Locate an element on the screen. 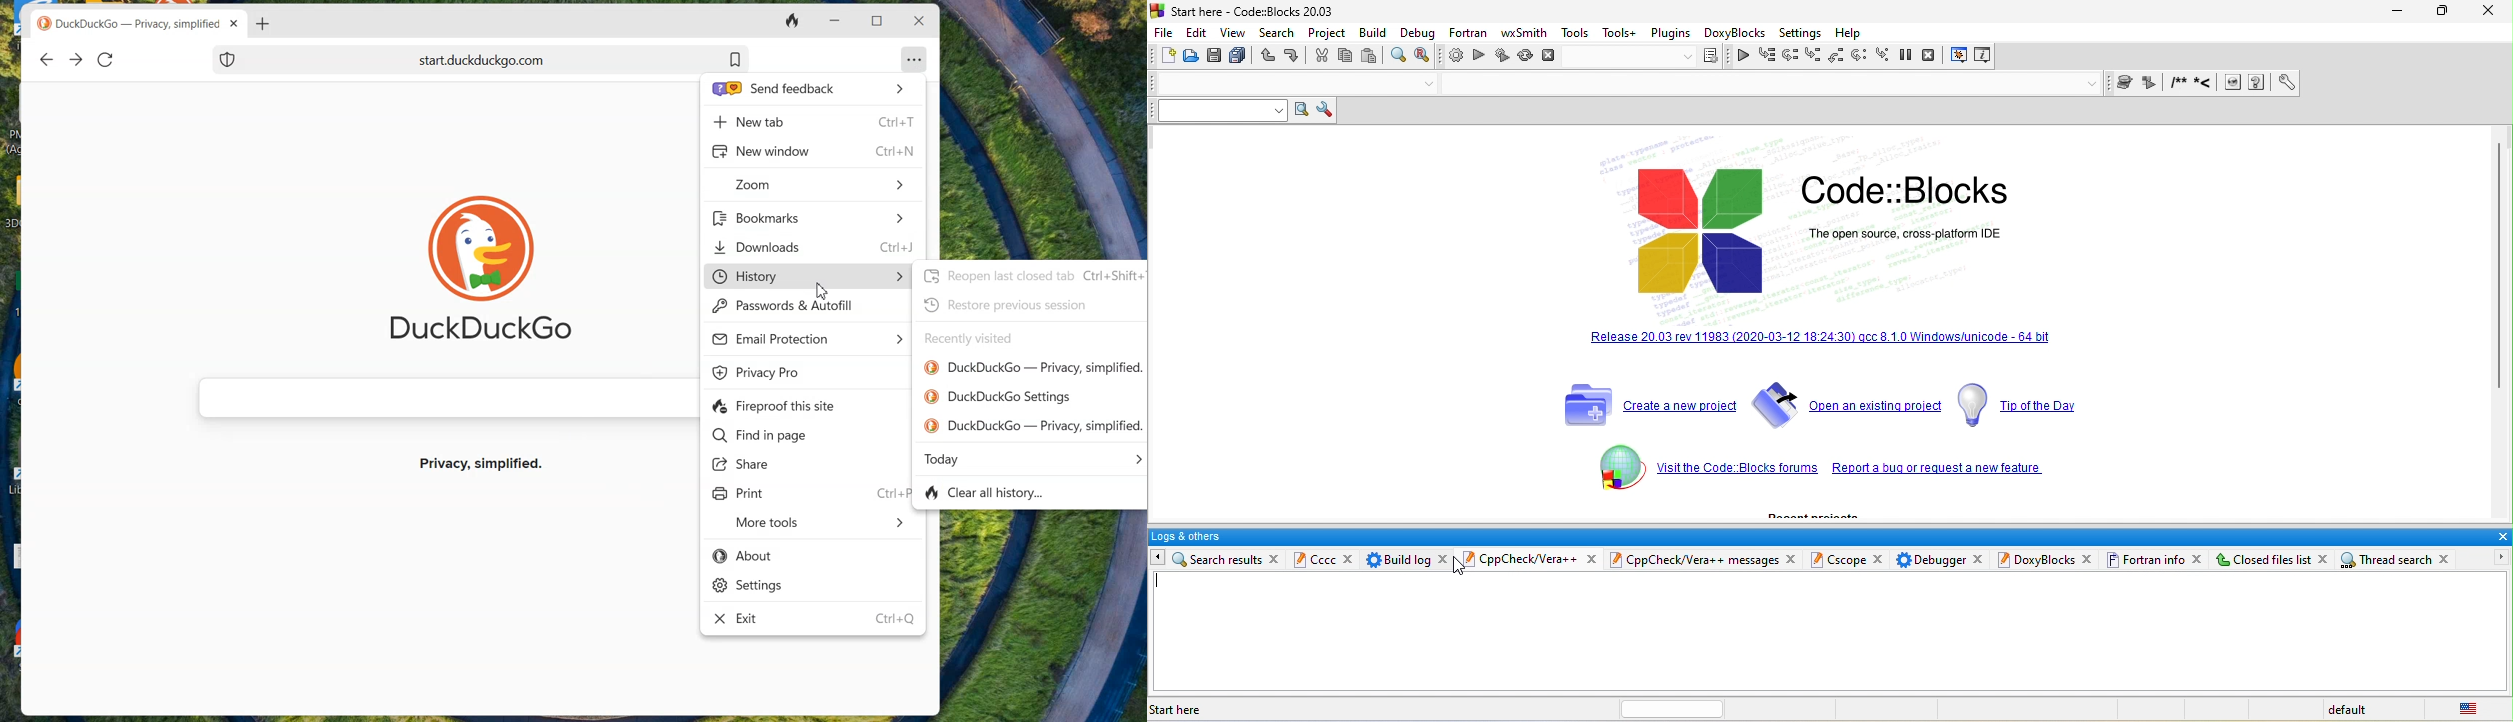 This screenshot has height=728, width=2520. close is located at coordinates (2090, 559).